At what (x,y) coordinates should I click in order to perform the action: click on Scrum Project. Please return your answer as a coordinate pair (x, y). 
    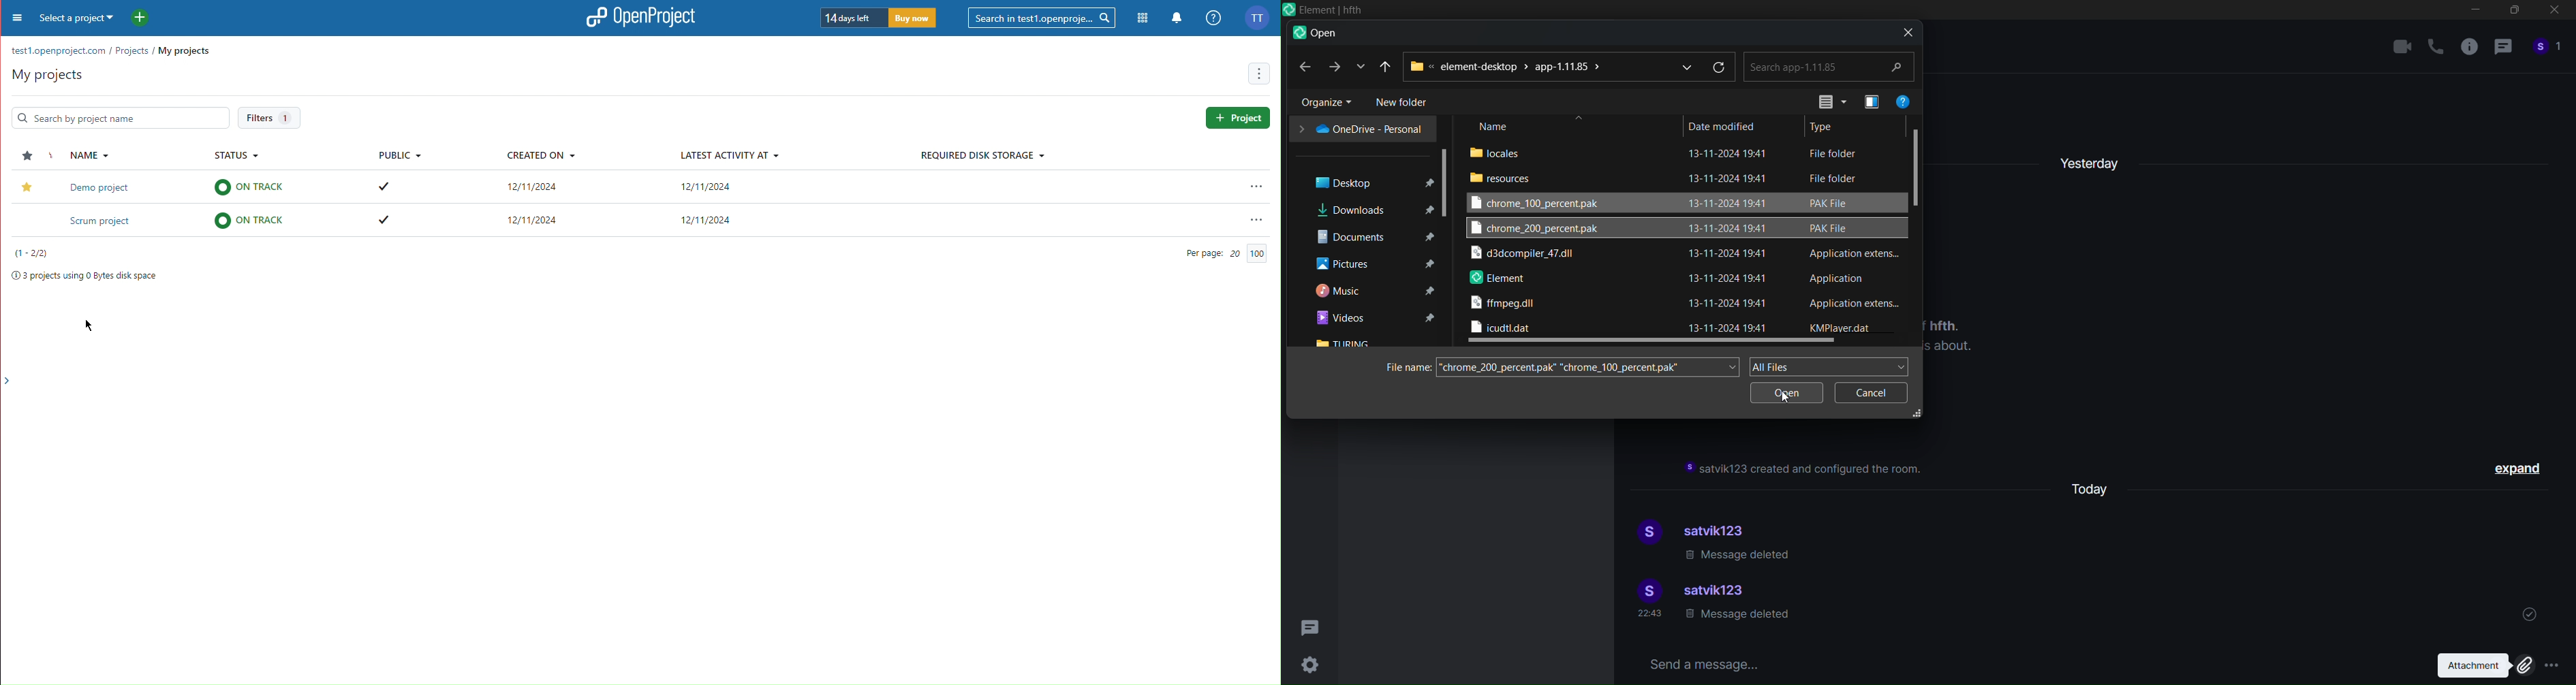
    Looking at the image, I should click on (668, 189).